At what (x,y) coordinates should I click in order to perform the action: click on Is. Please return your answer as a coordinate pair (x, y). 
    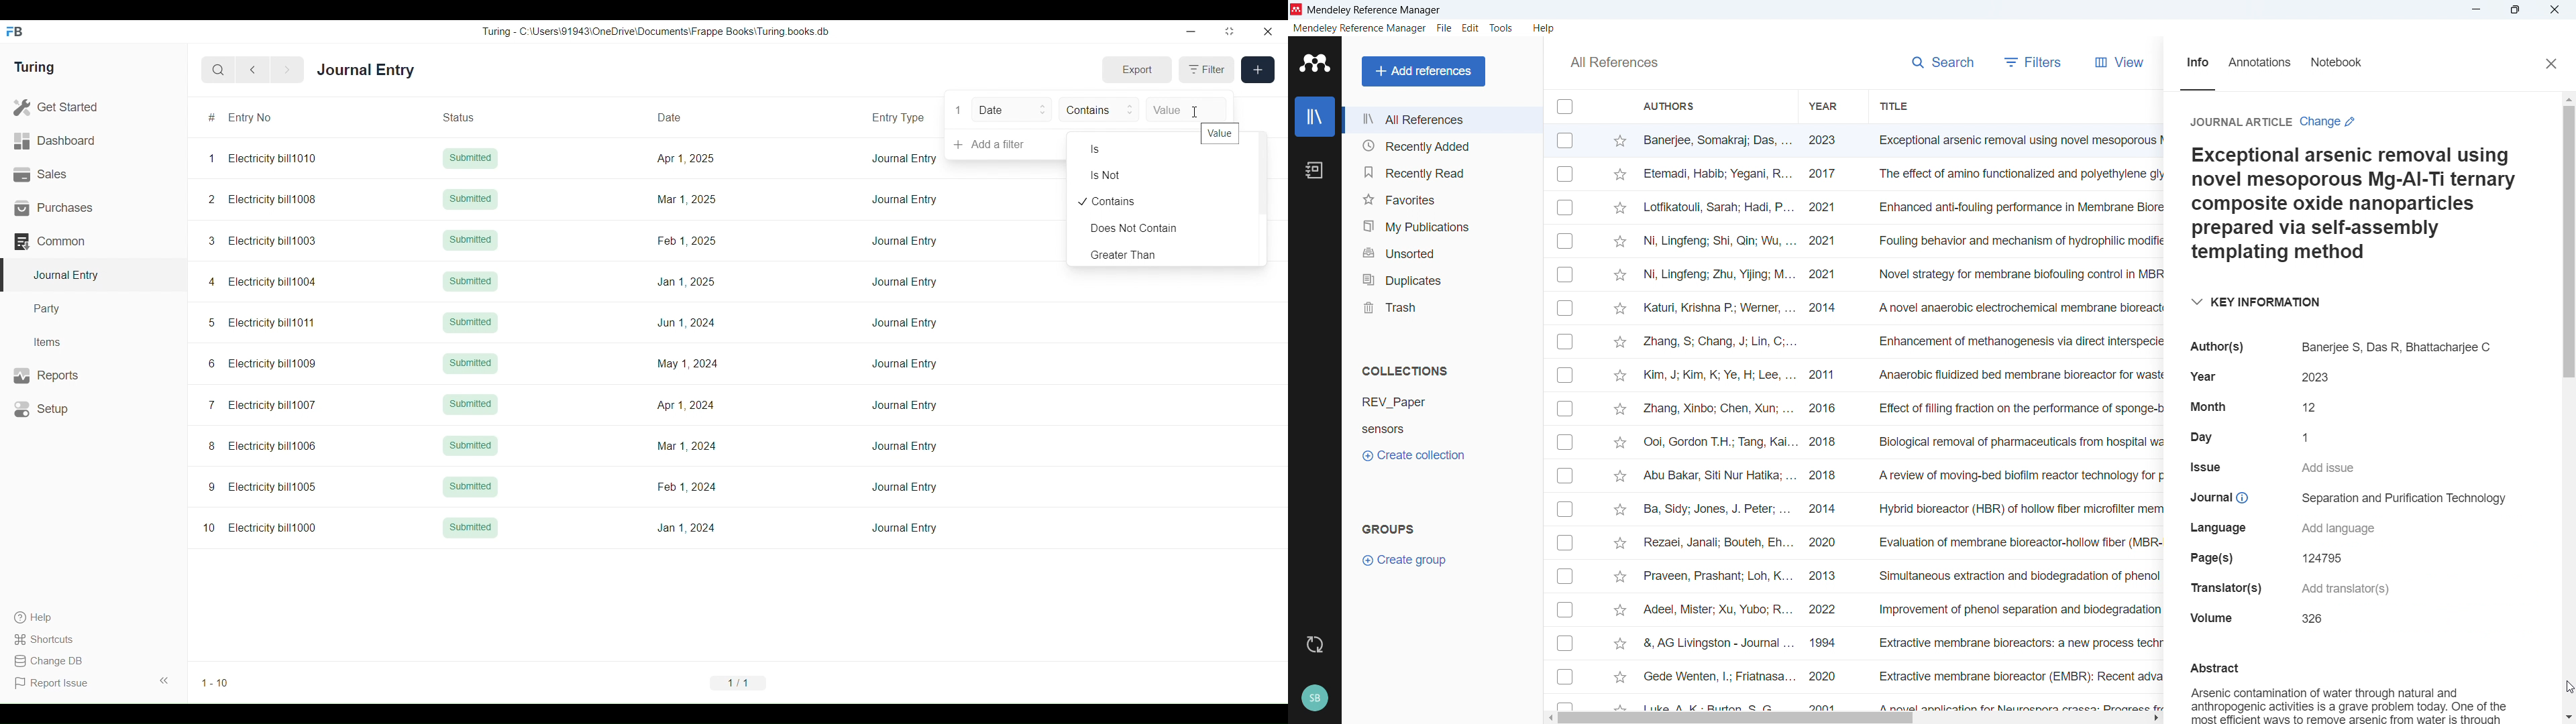
    Looking at the image, I should click on (1134, 149).